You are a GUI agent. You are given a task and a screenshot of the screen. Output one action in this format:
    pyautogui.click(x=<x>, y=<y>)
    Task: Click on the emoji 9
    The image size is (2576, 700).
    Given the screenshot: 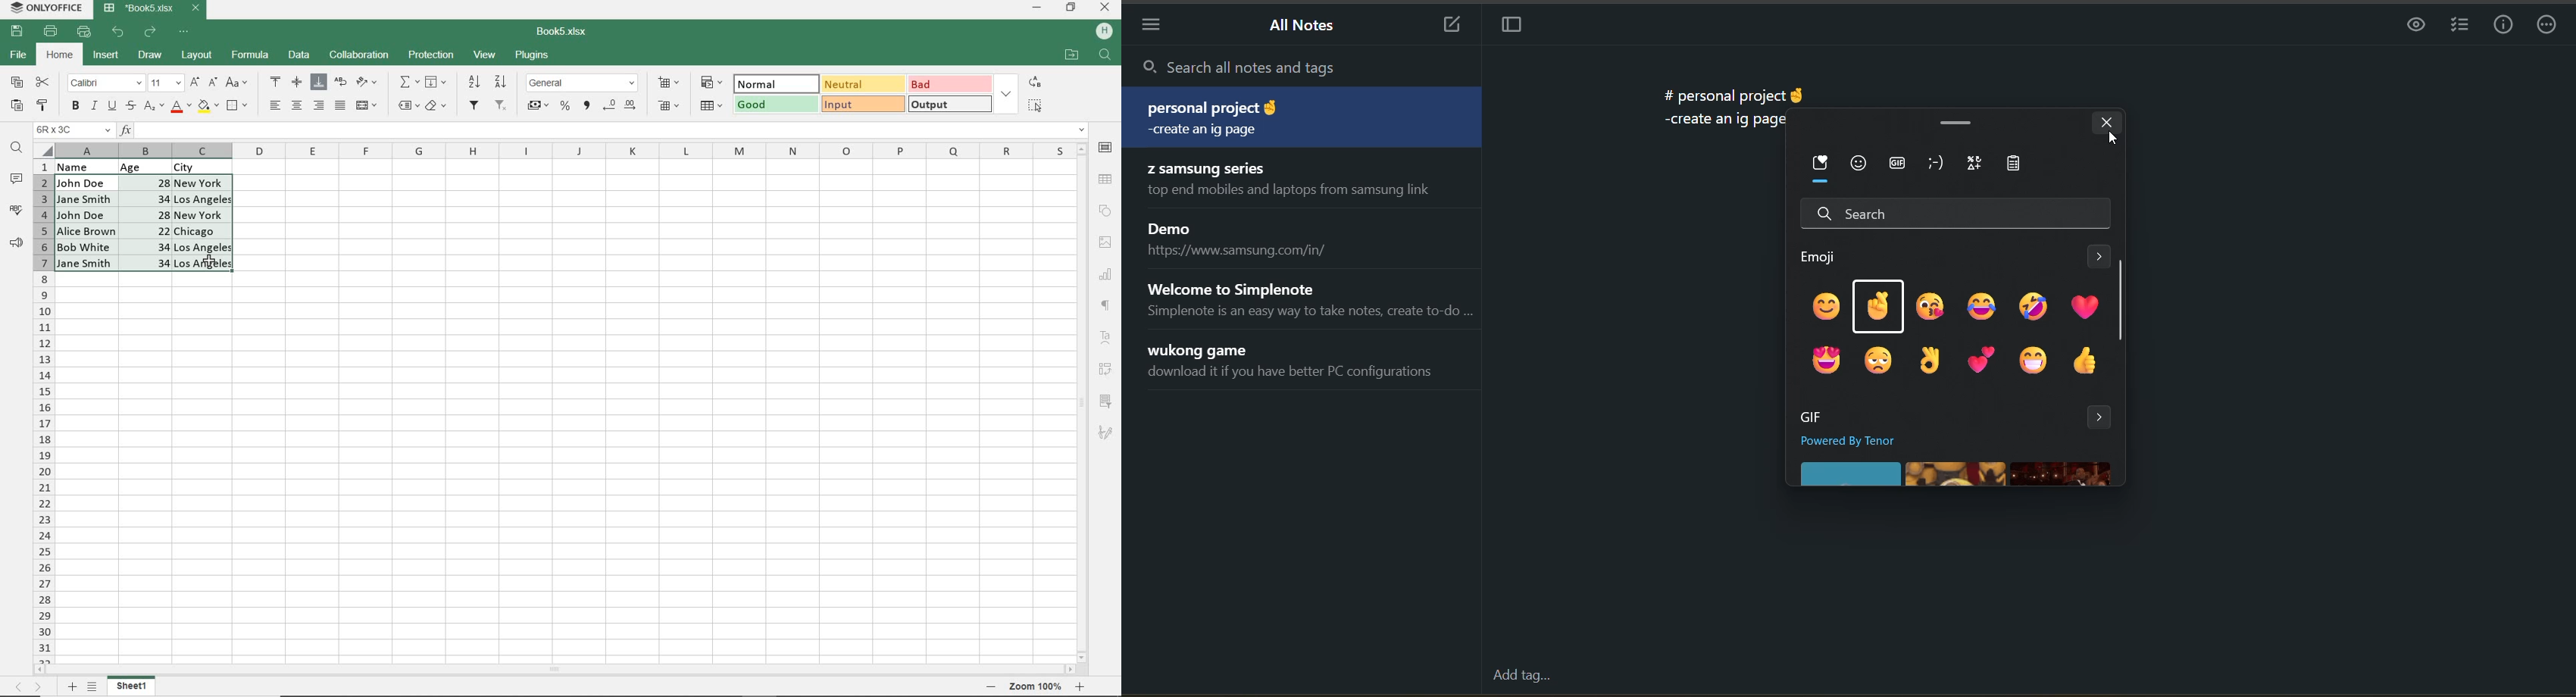 What is the action you would take?
    pyautogui.click(x=1930, y=361)
    